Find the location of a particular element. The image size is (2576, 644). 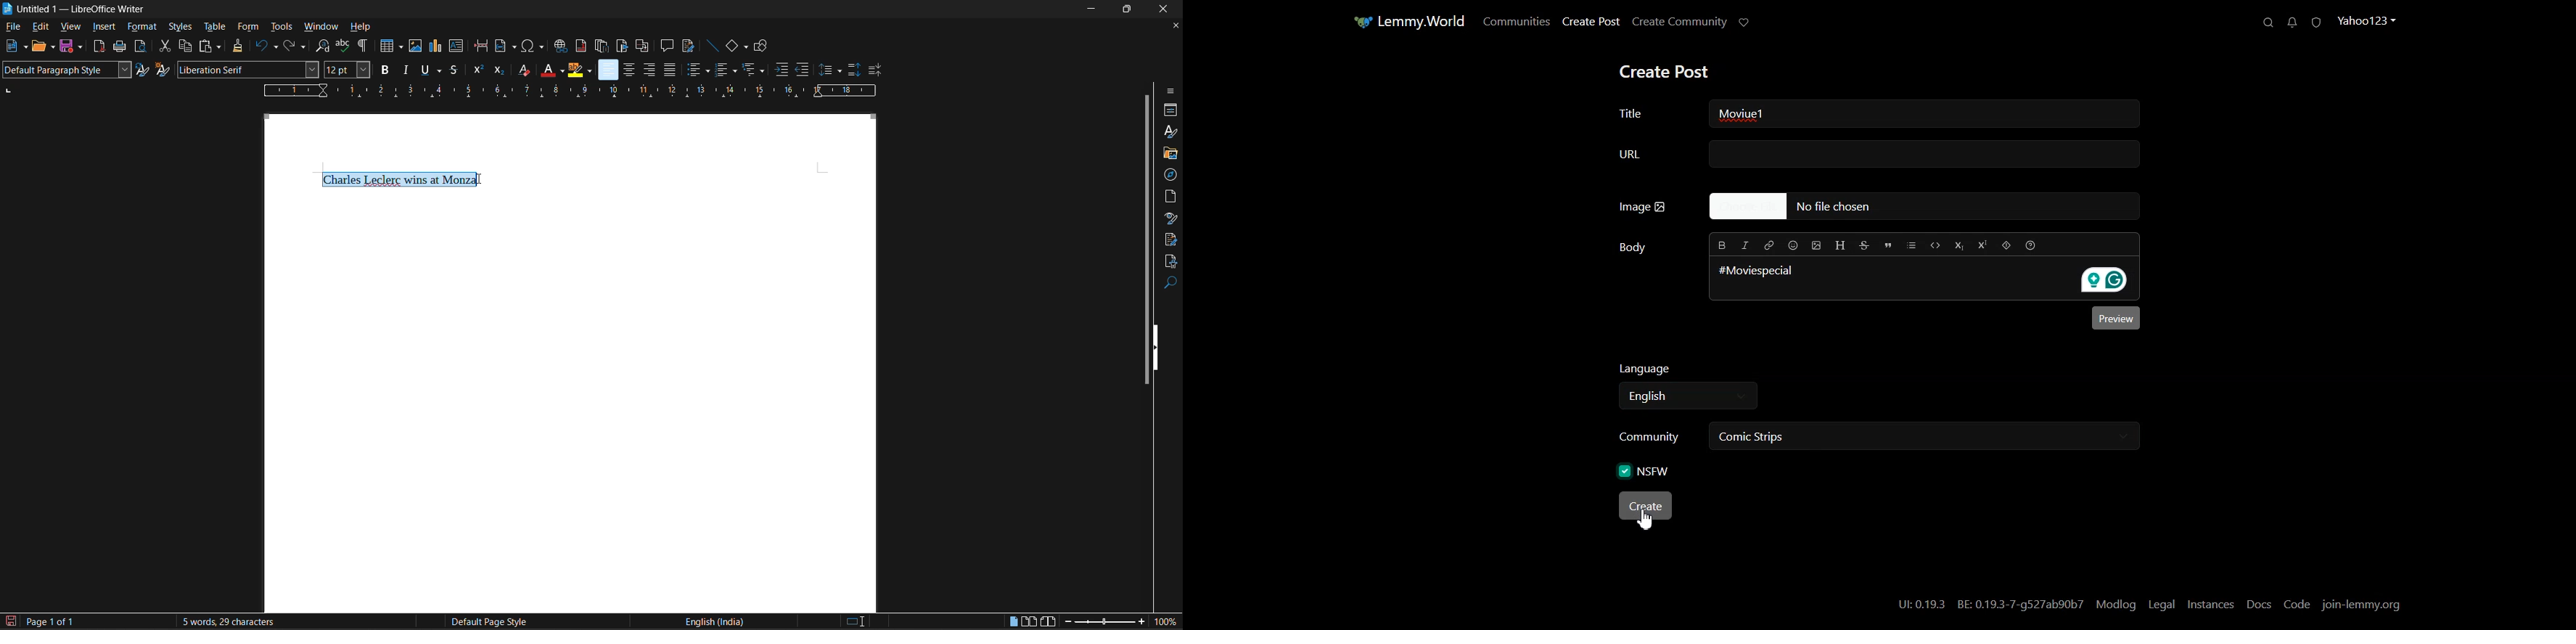

Support Limmy is located at coordinates (1746, 22).